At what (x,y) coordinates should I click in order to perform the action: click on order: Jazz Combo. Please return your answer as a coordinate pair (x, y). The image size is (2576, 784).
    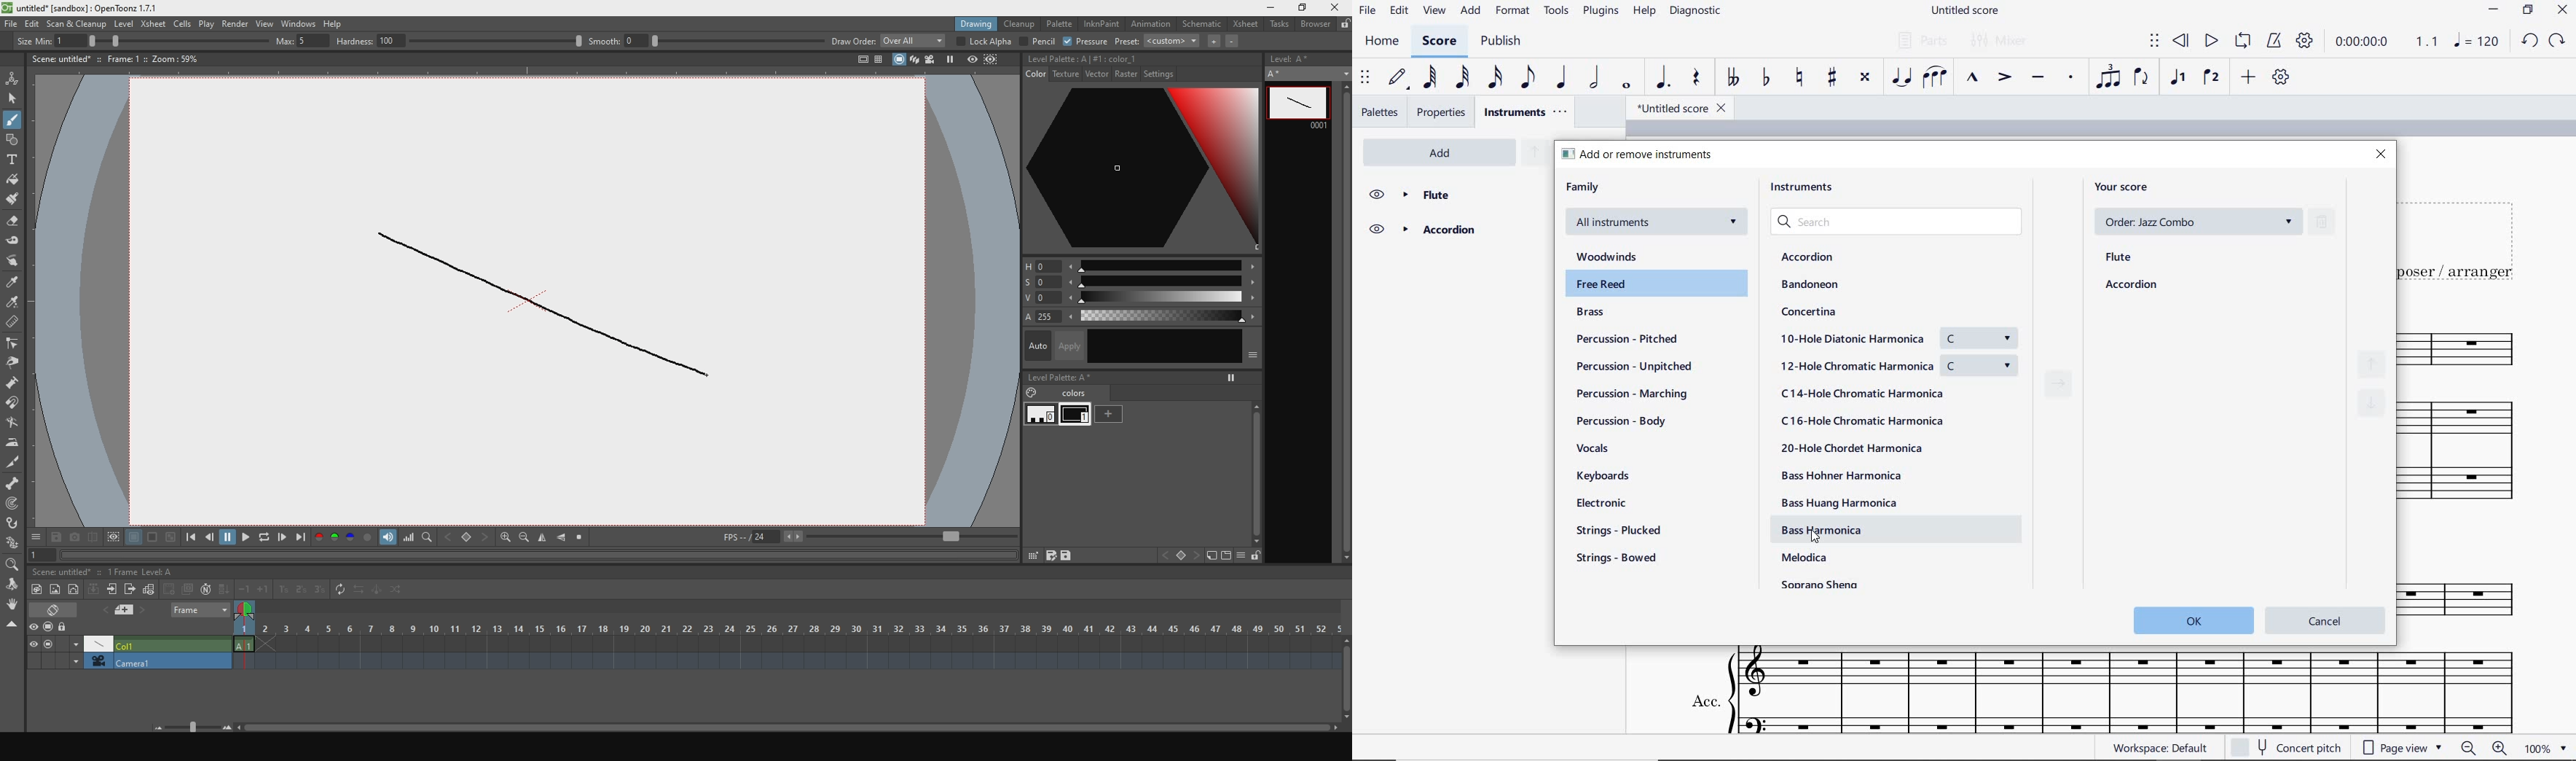
    Looking at the image, I should click on (2196, 221).